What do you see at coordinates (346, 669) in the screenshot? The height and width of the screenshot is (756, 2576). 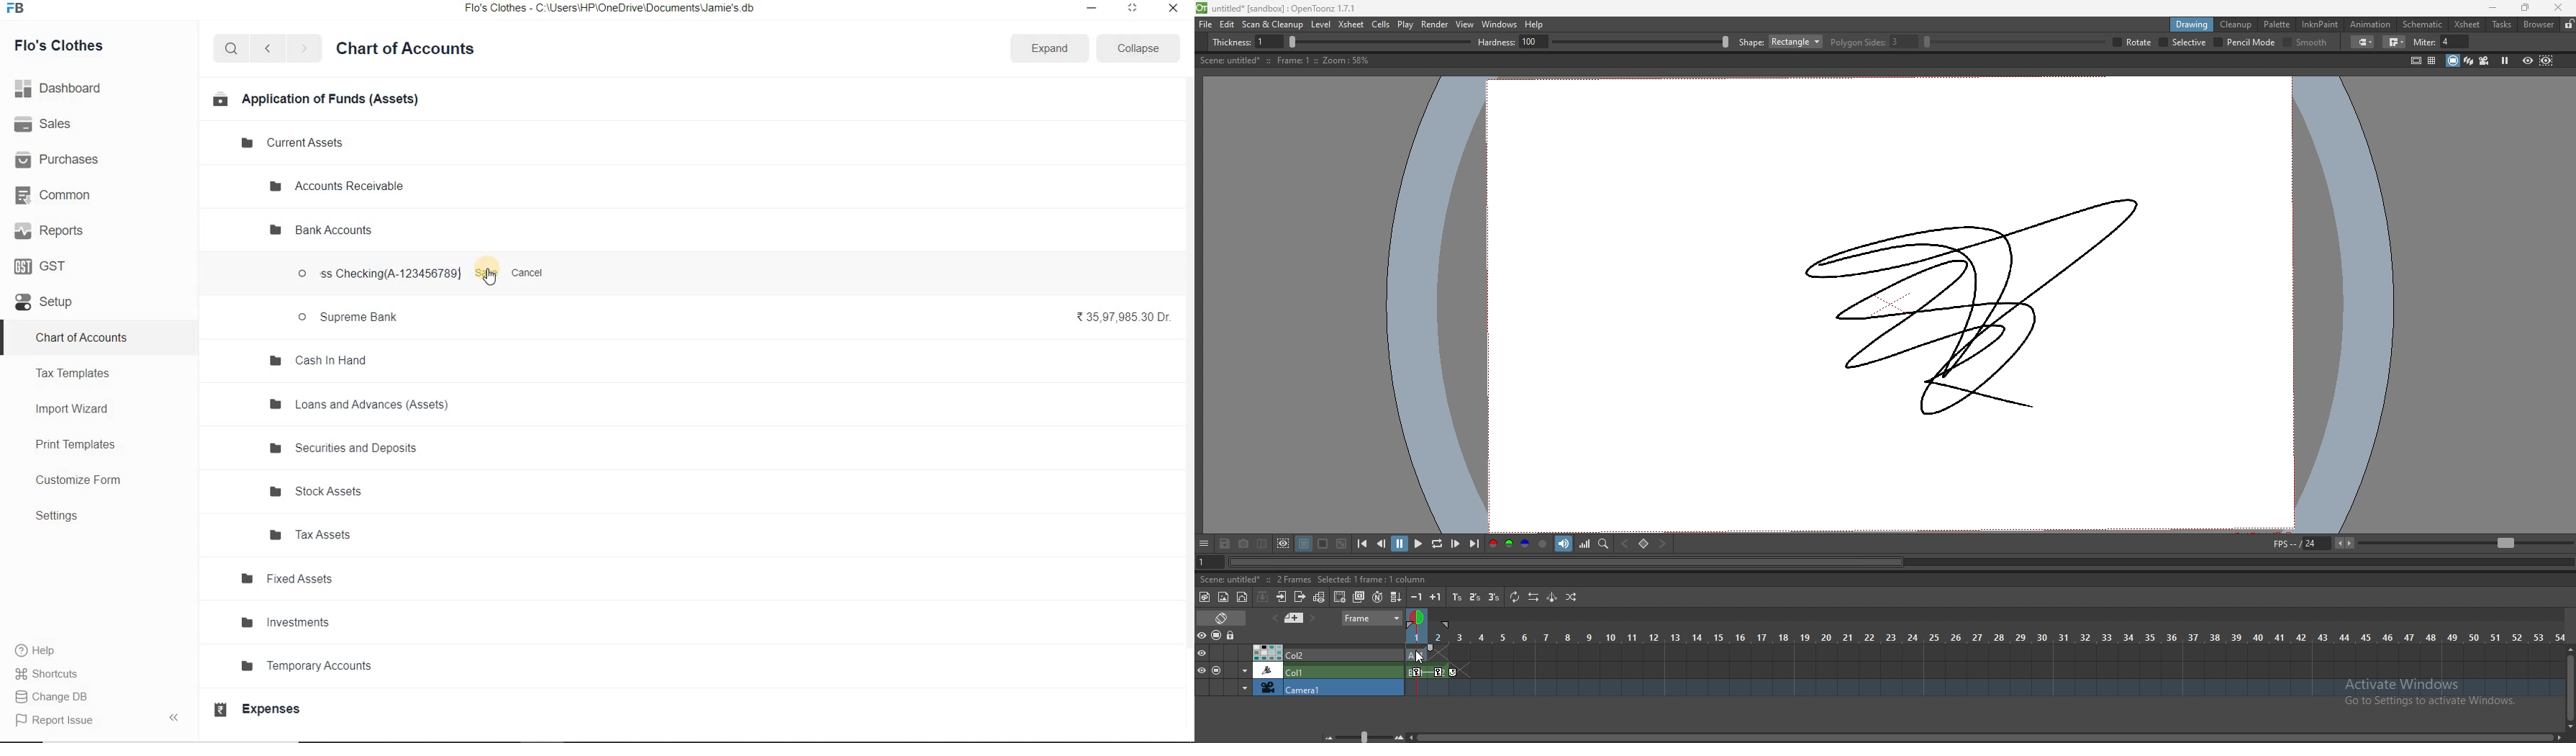 I see `Temporary Accounts` at bounding box center [346, 669].